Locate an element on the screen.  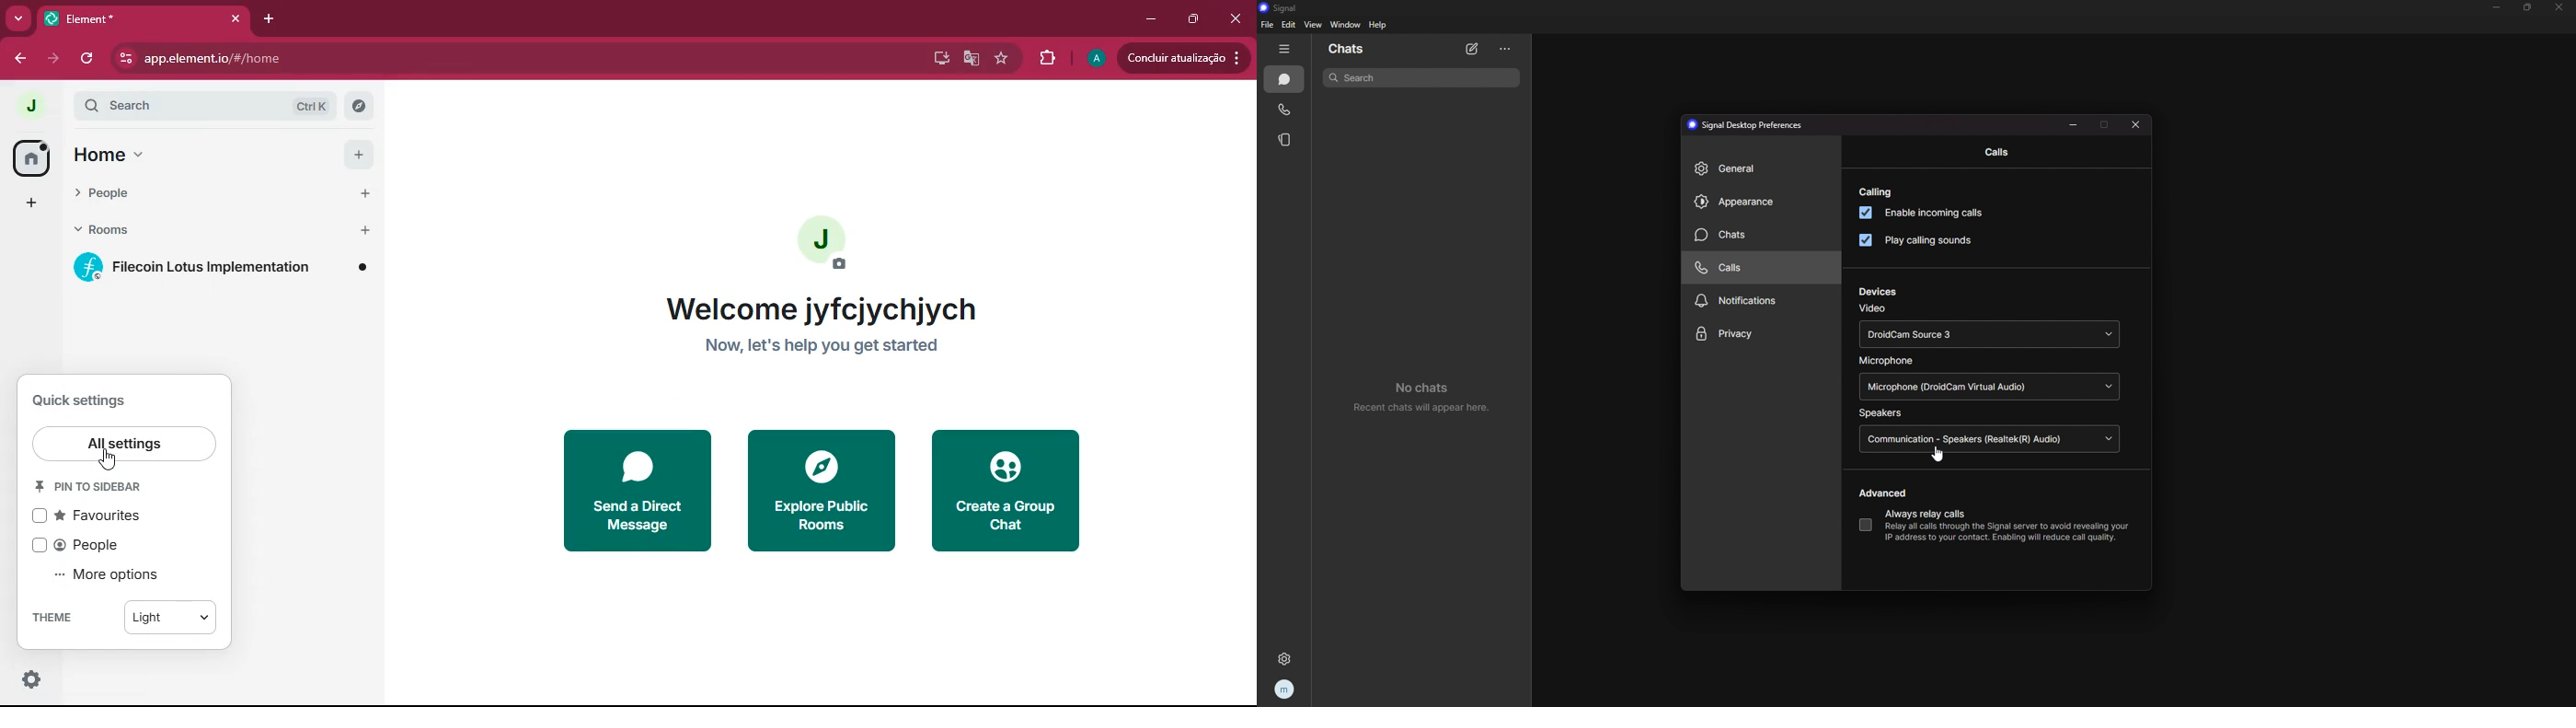
close is located at coordinates (1235, 19).